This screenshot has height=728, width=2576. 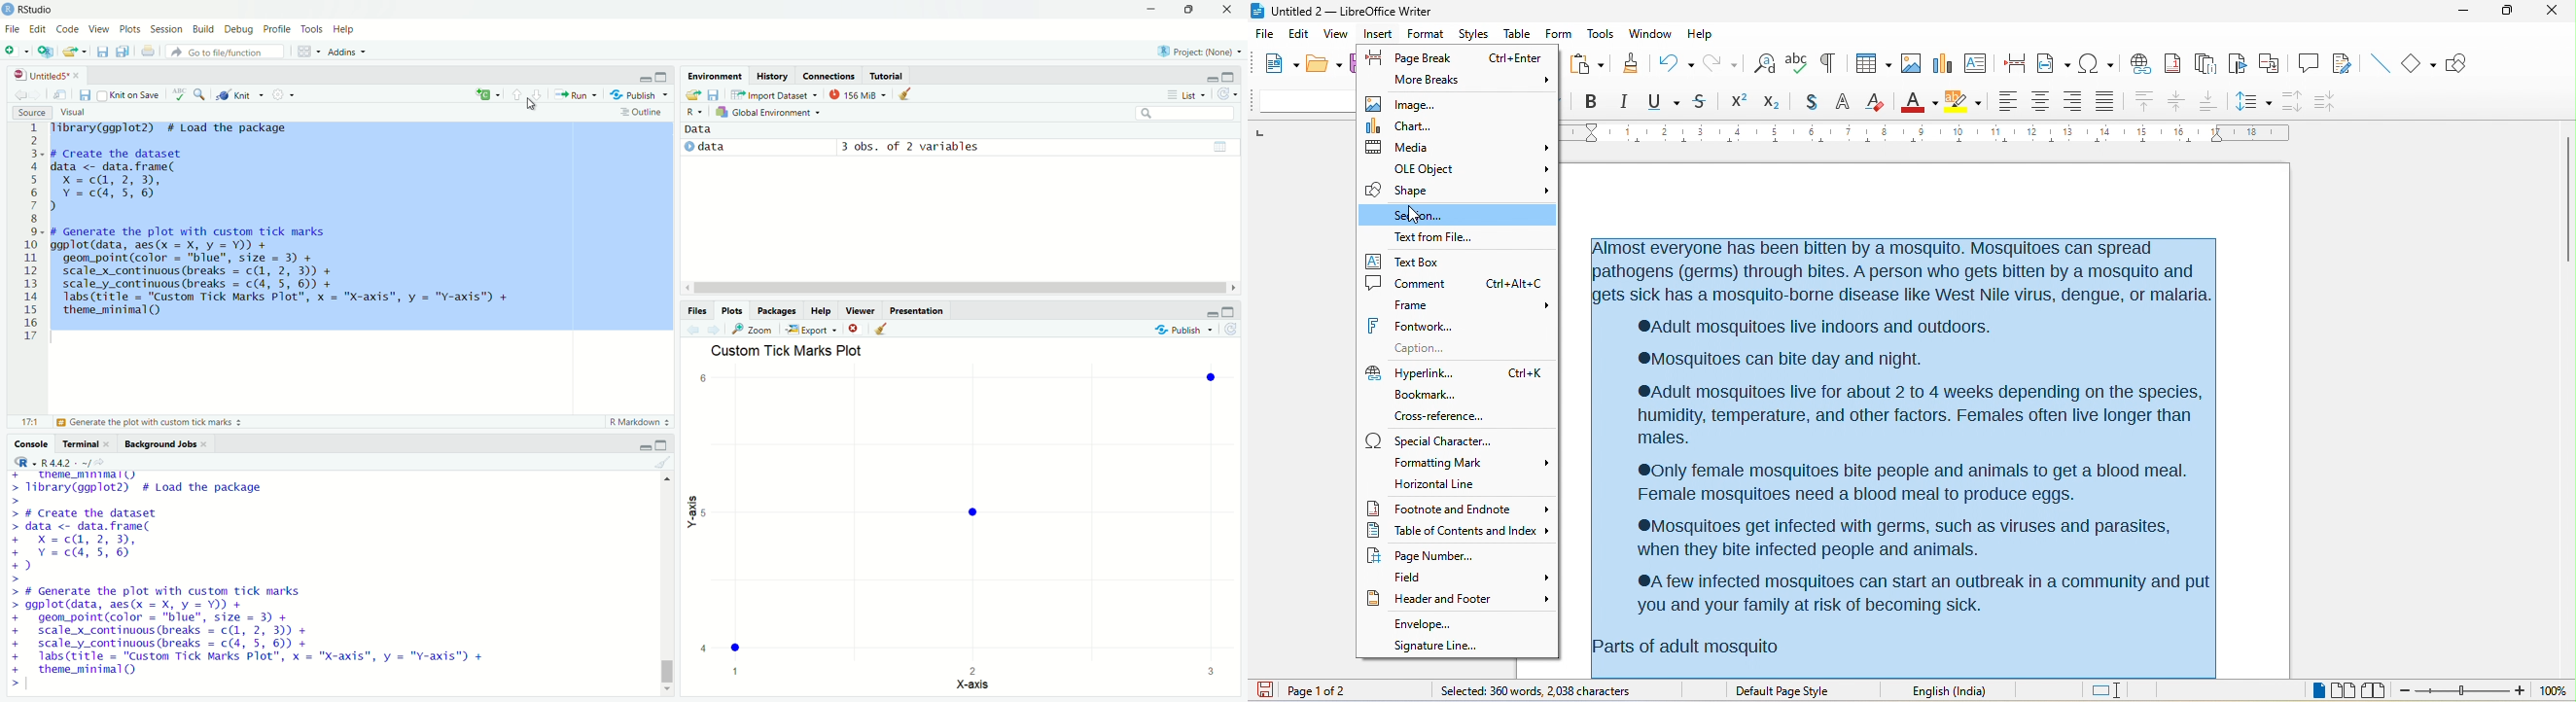 What do you see at coordinates (690, 112) in the screenshot?
I see `select language` at bounding box center [690, 112].